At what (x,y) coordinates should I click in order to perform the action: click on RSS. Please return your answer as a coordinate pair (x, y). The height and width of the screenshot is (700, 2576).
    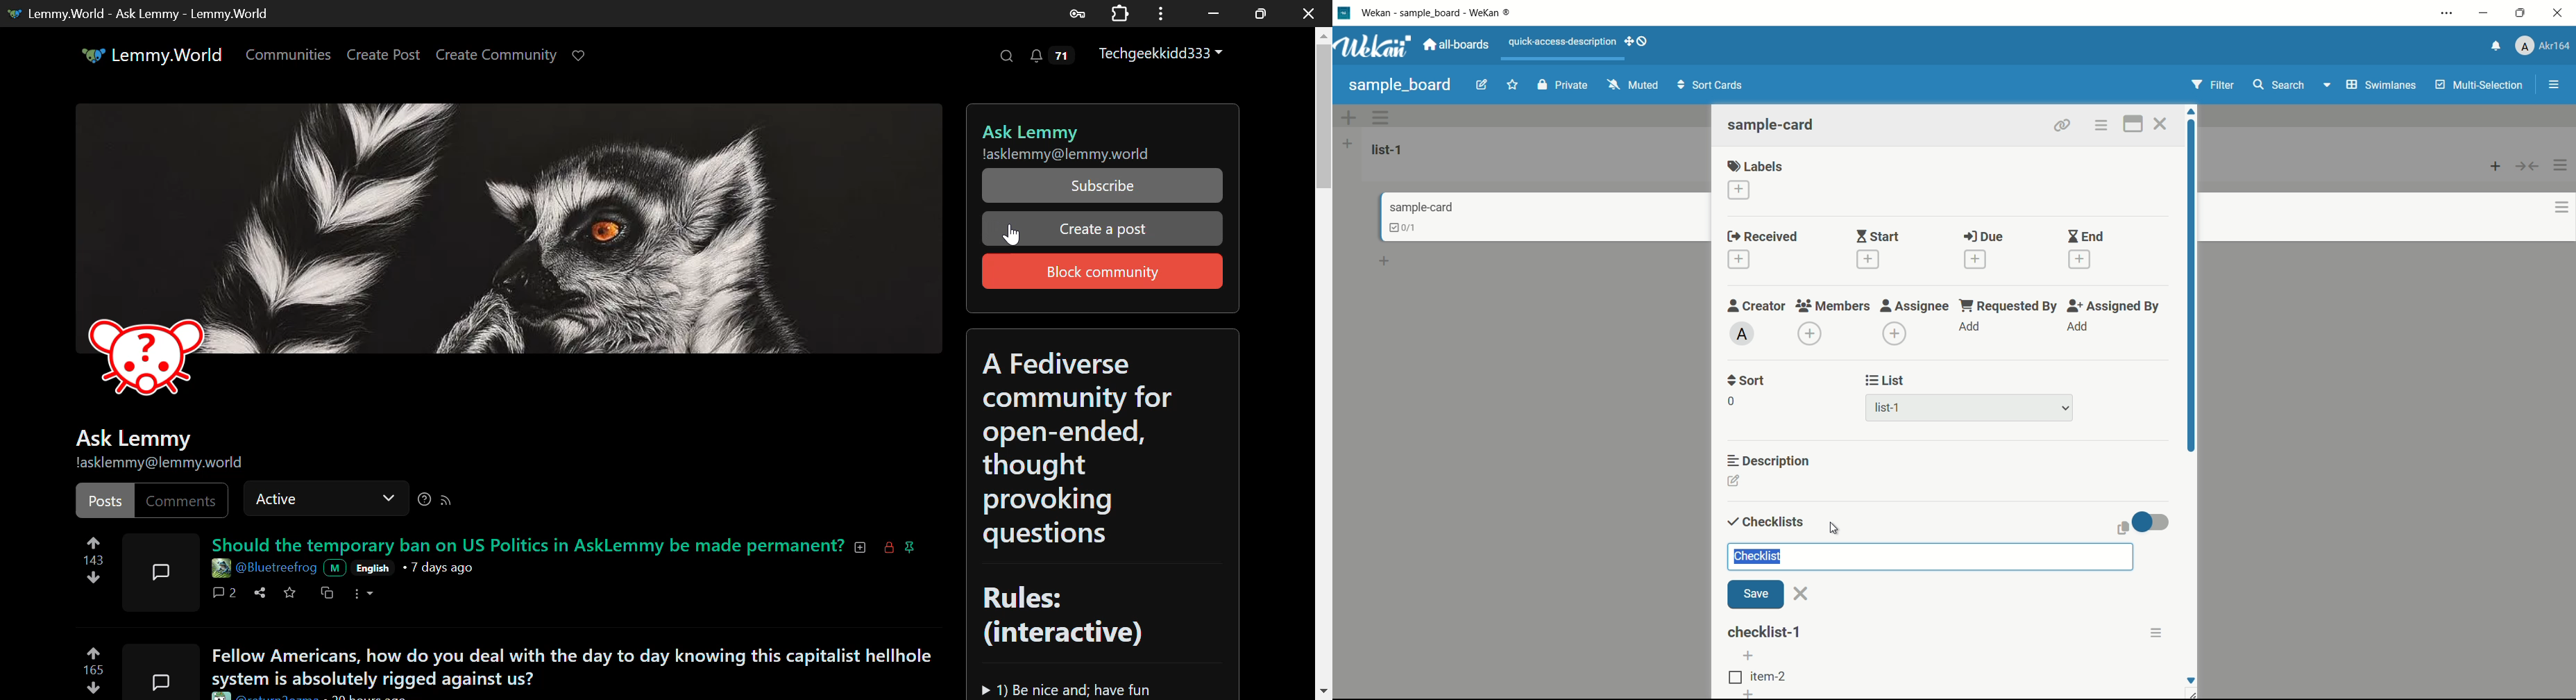
    Looking at the image, I should click on (448, 502).